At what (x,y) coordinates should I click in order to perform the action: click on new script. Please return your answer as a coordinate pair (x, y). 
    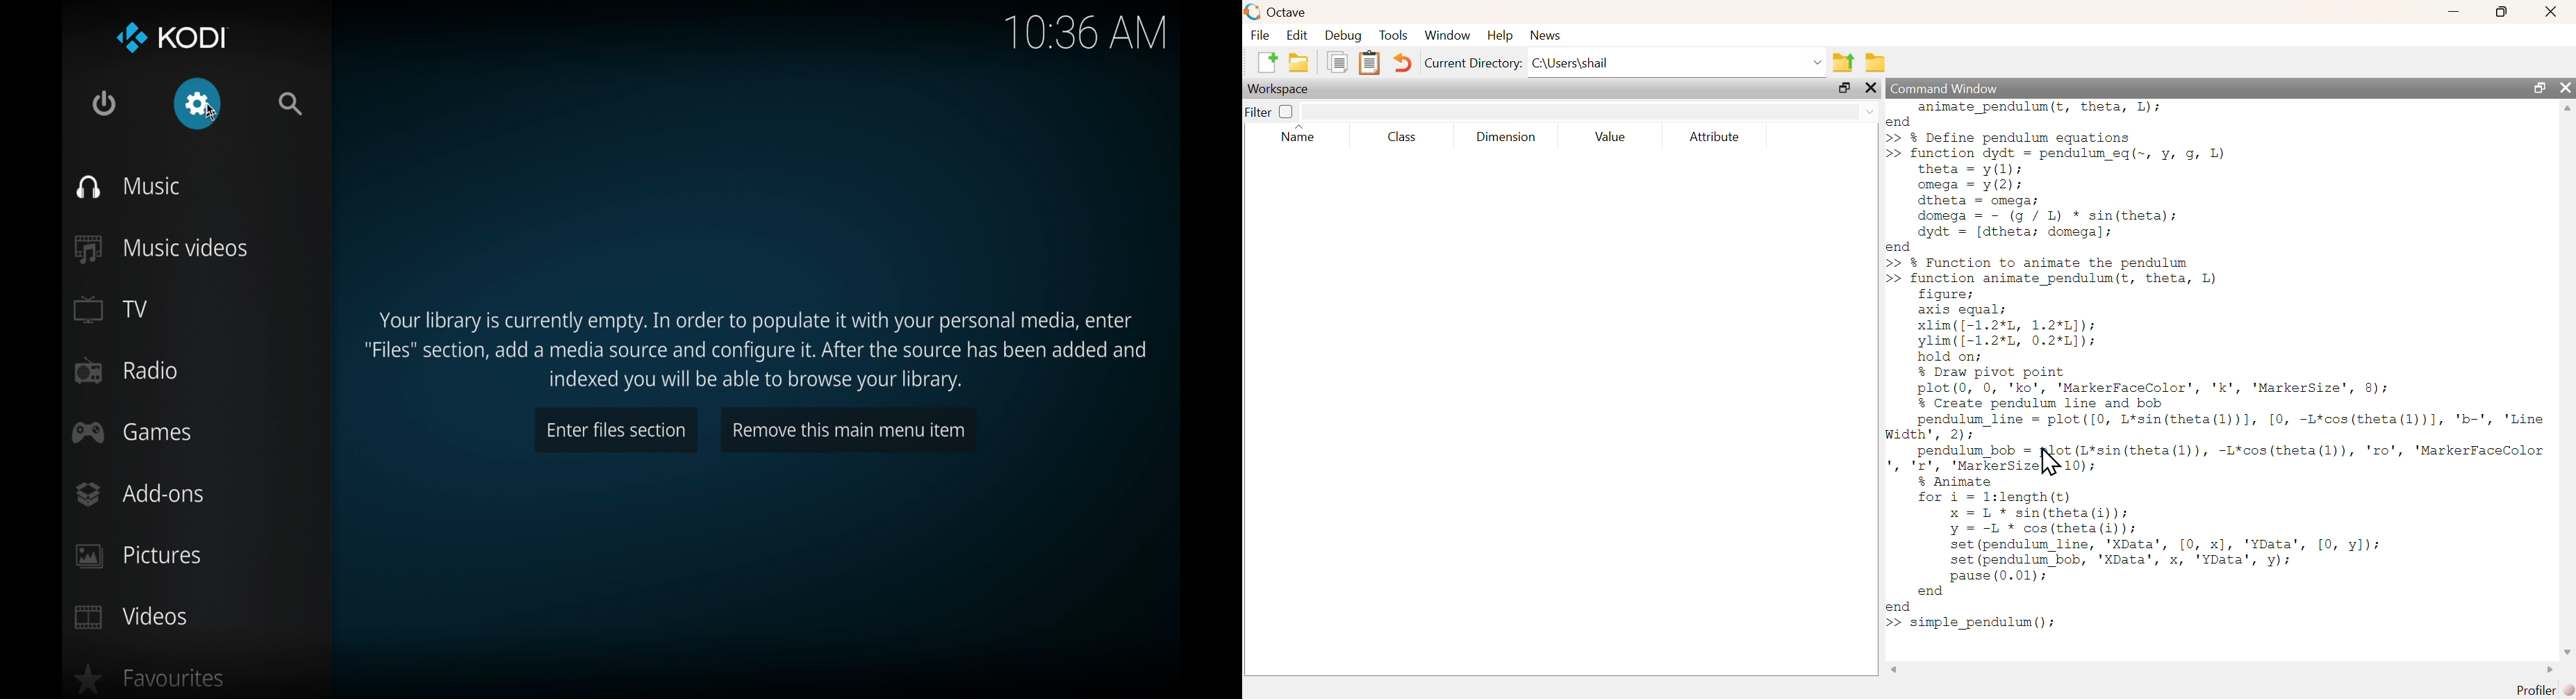
    Looking at the image, I should click on (1269, 61).